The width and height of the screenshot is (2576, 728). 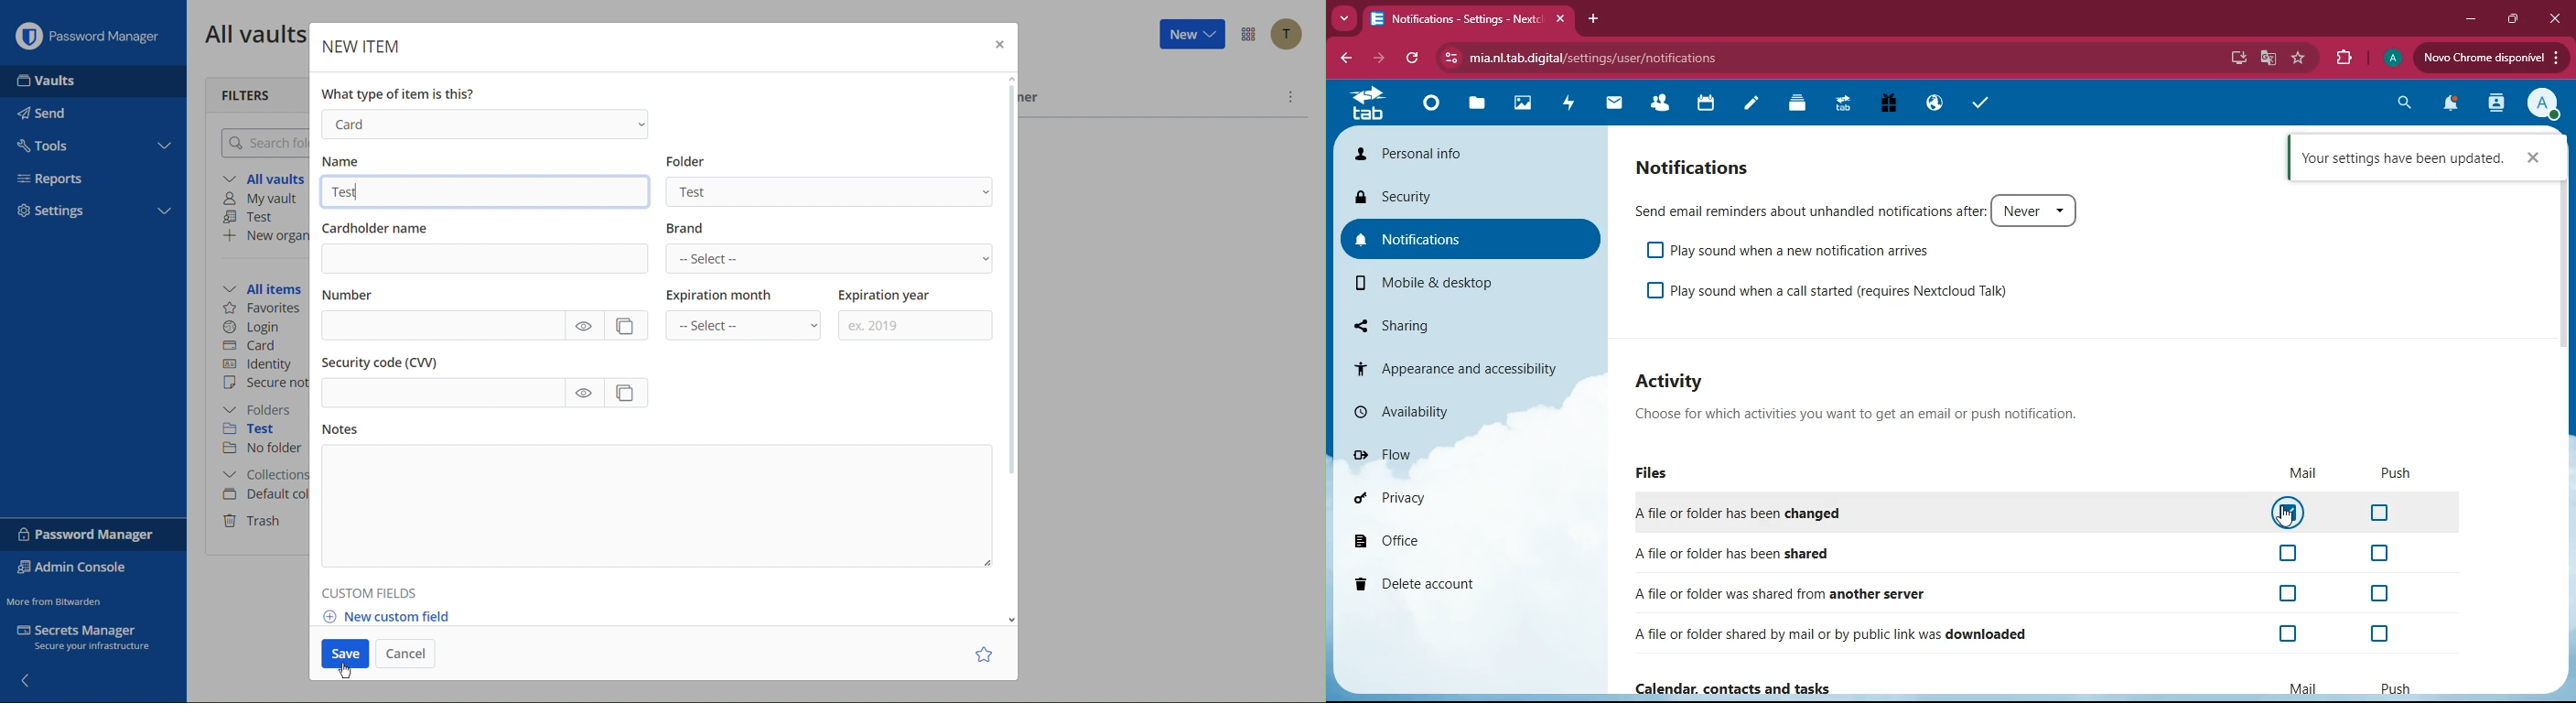 I want to click on another server, so click(x=1791, y=593).